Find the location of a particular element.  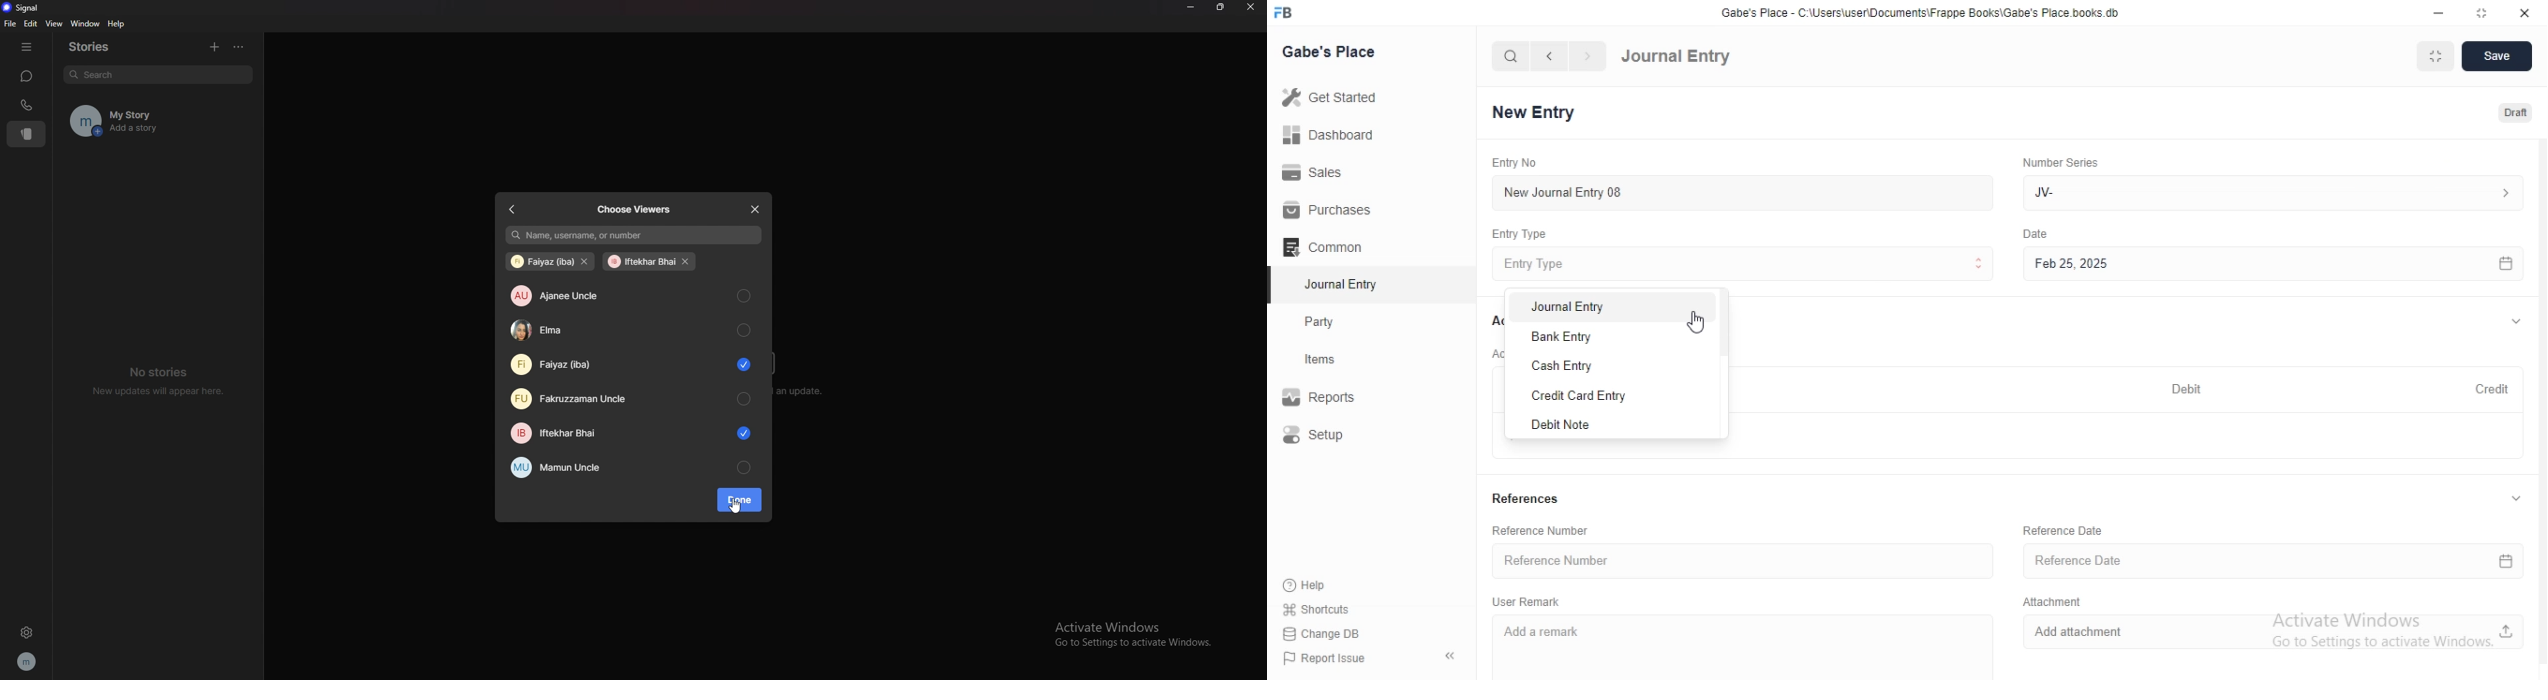

close is located at coordinates (1250, 7).